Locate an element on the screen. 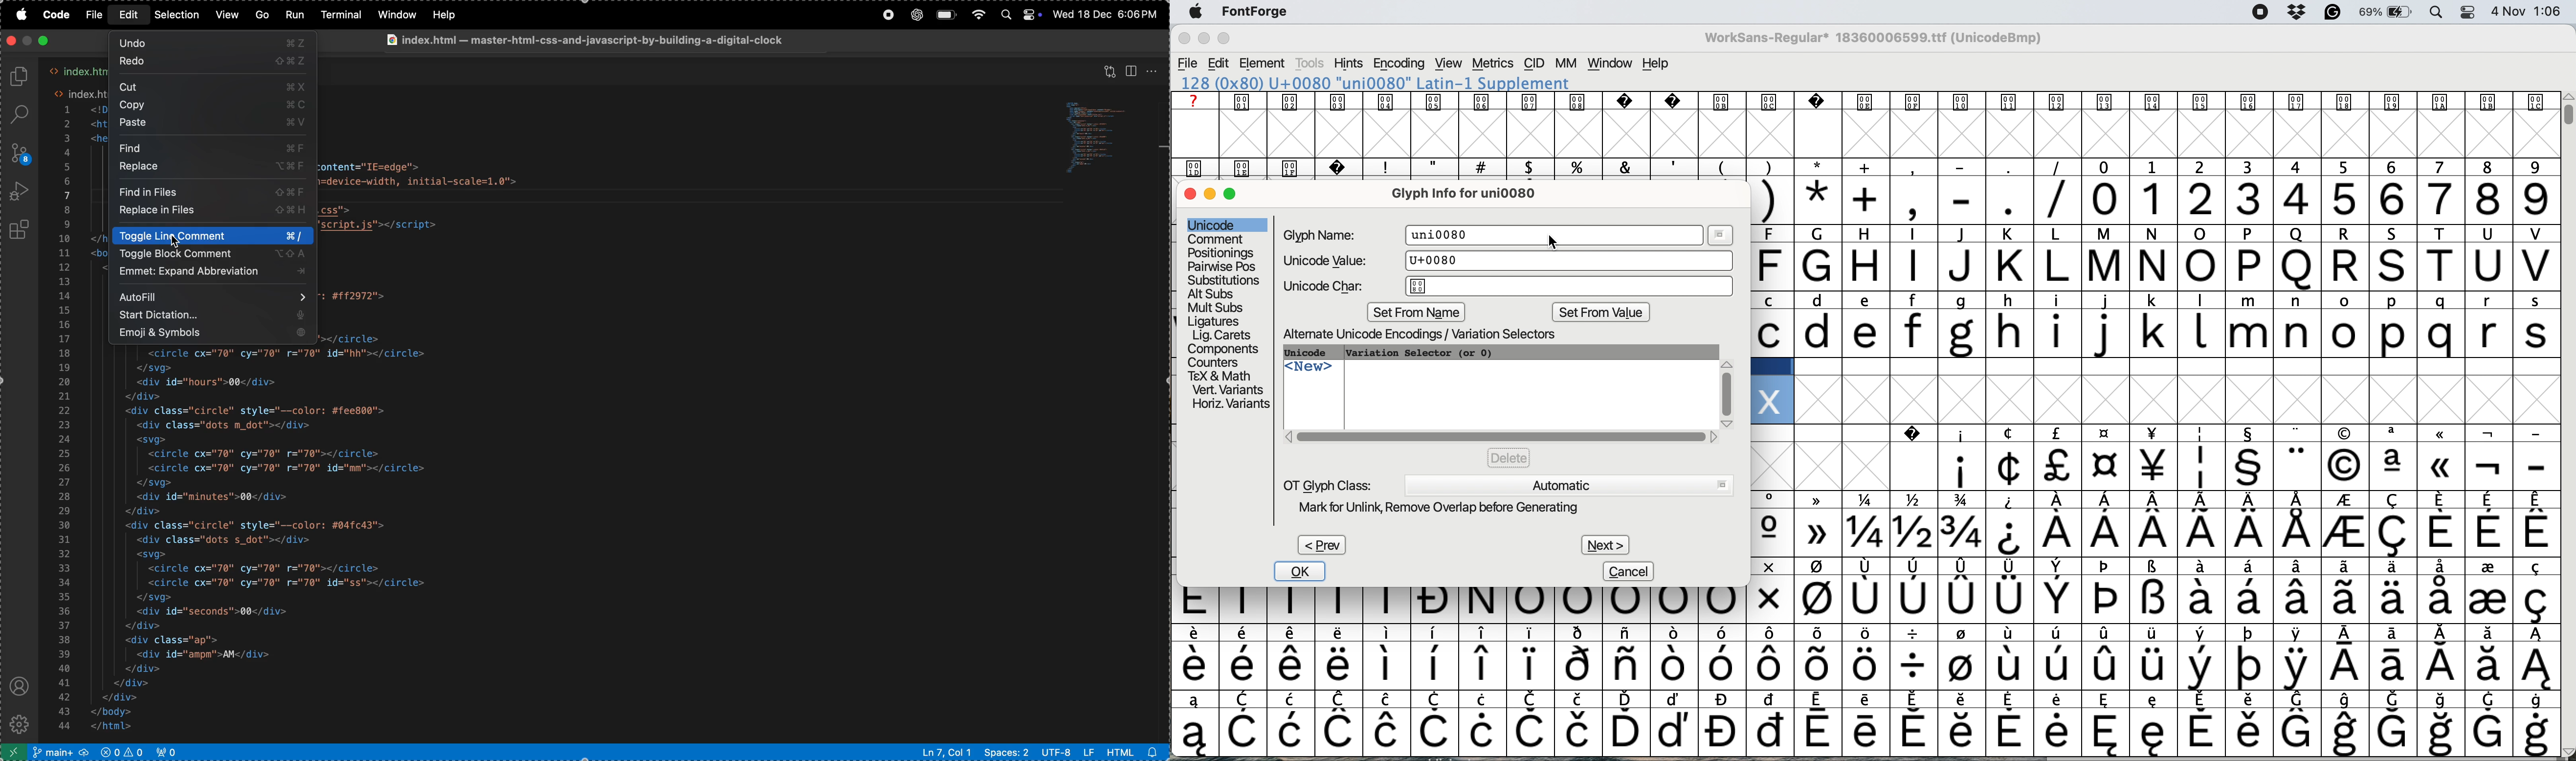 This screenshot has width=2576, height=784. encoding is located at coordinates (1398, 63).